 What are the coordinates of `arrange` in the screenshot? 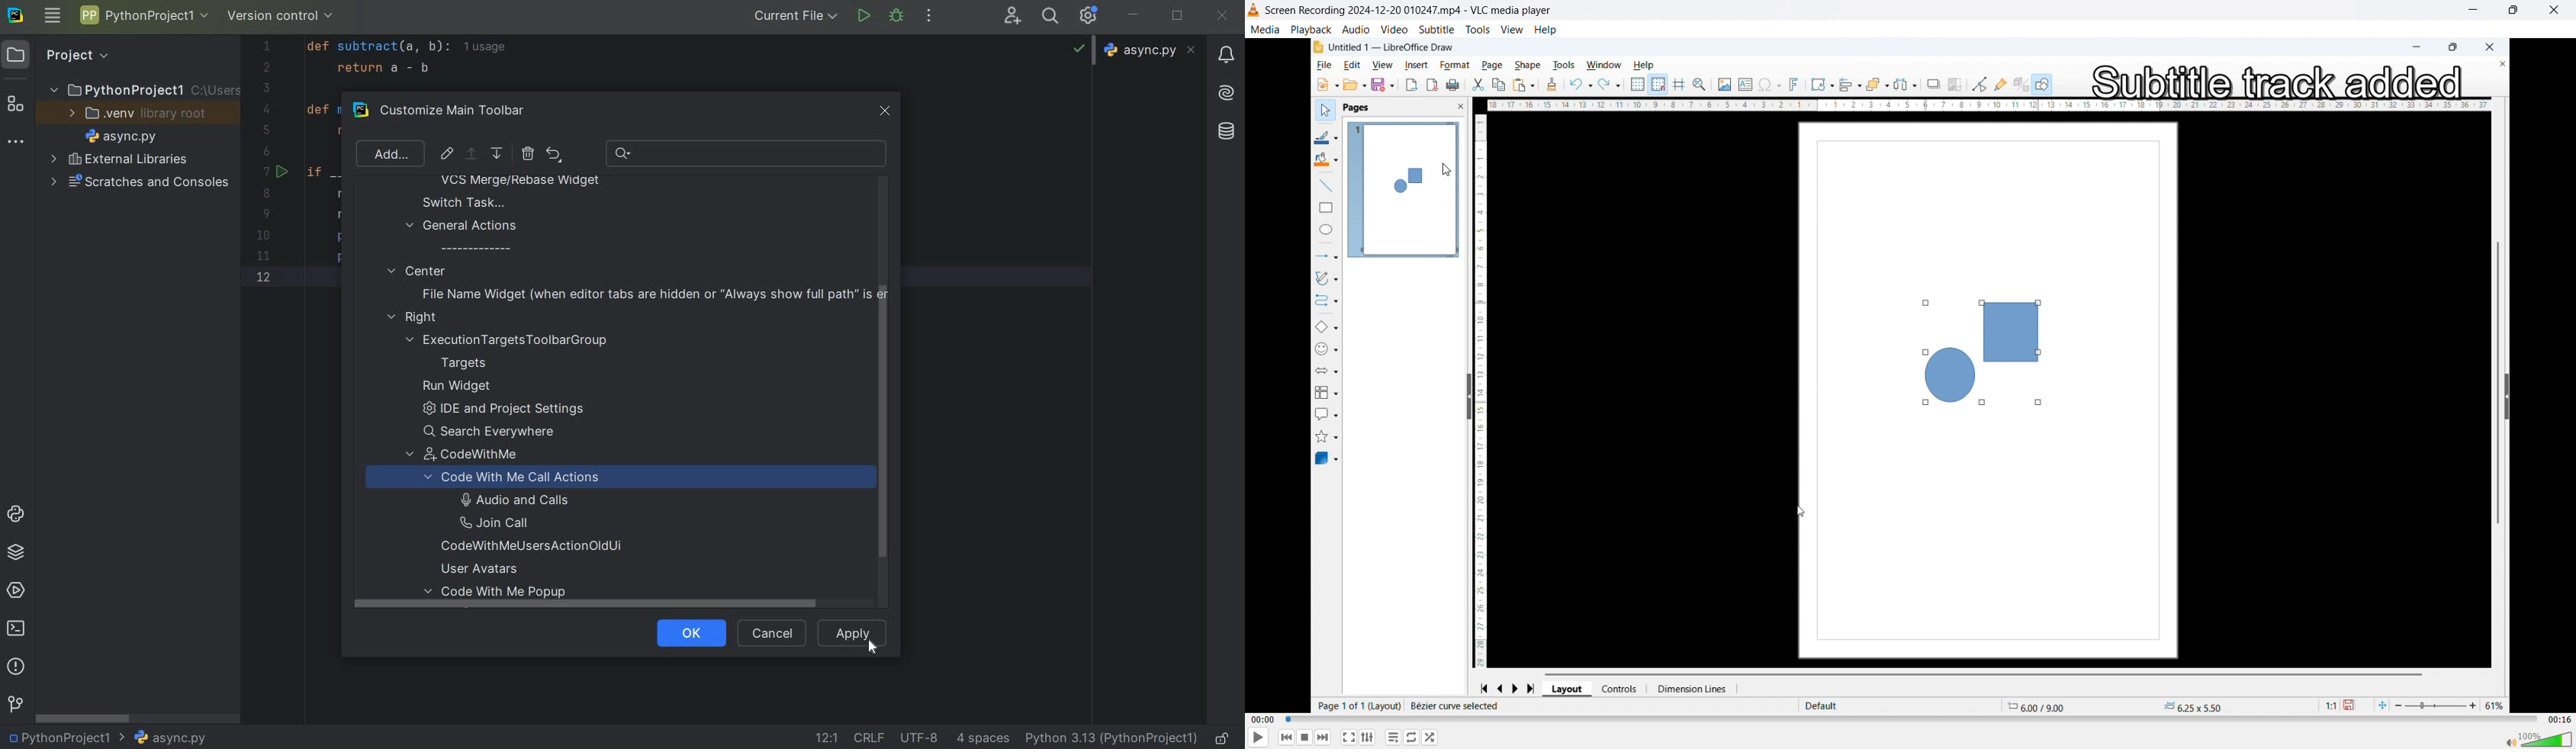 It's located at (1878, 84).